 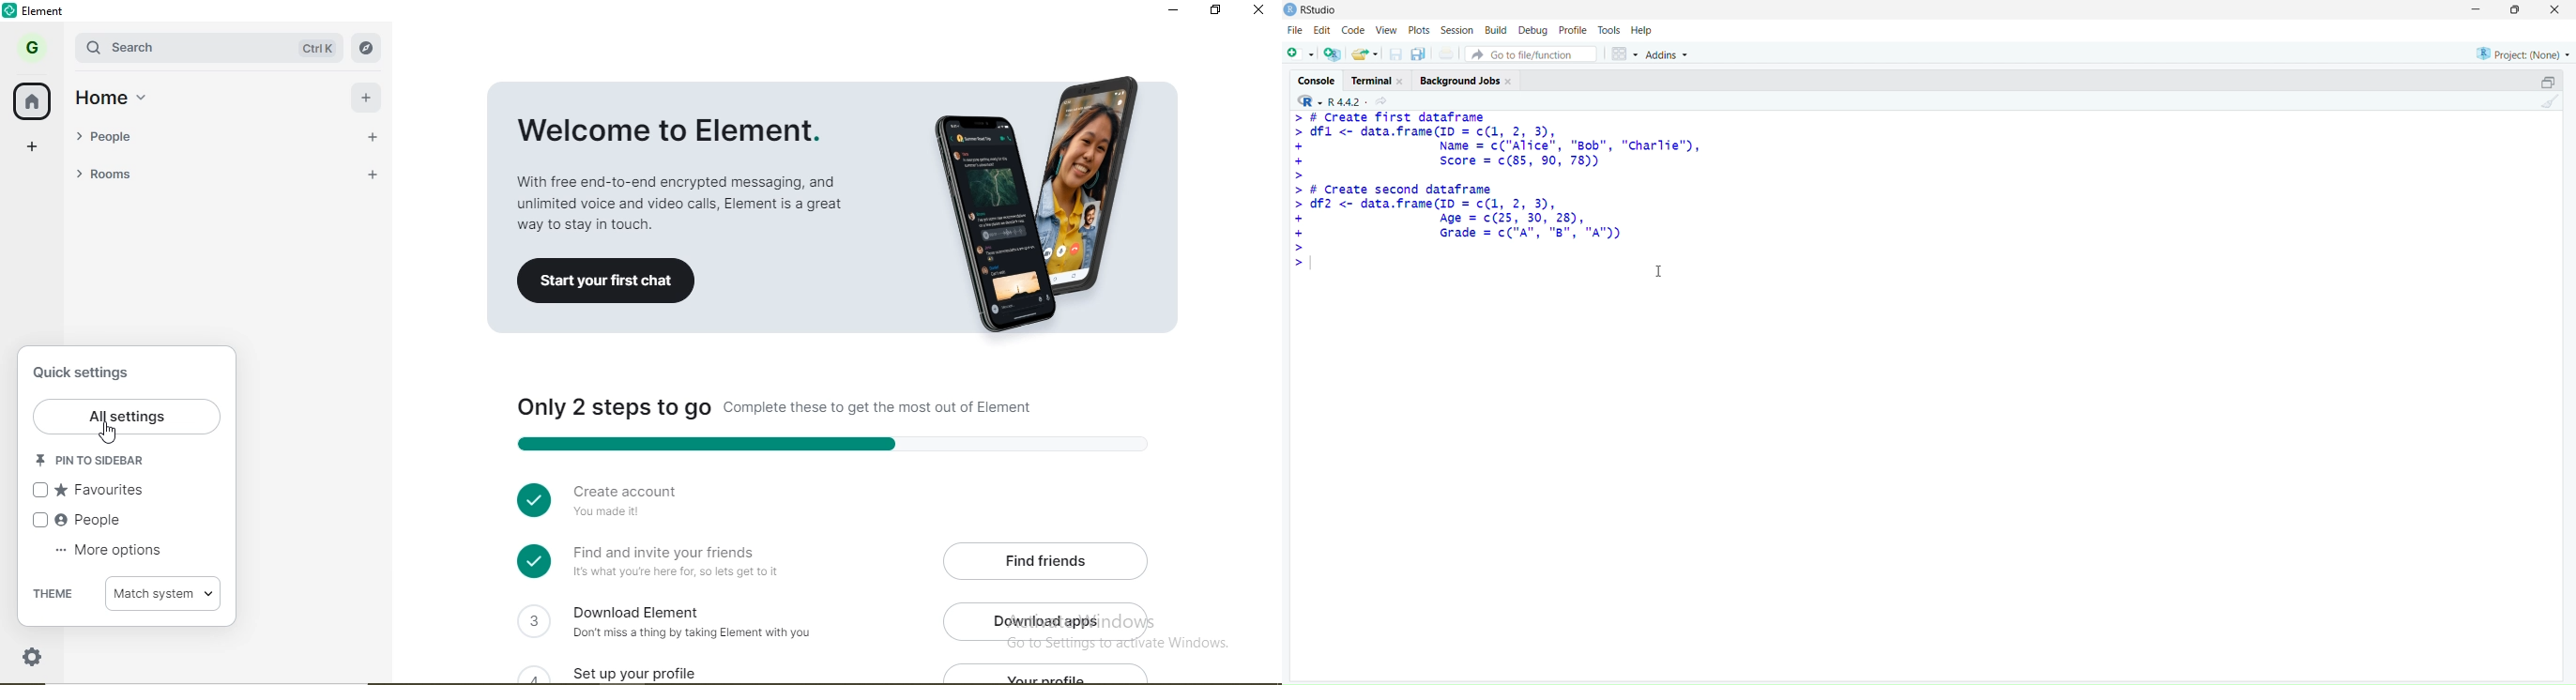 I want to click on Plots, so click(x=1418, y=30).